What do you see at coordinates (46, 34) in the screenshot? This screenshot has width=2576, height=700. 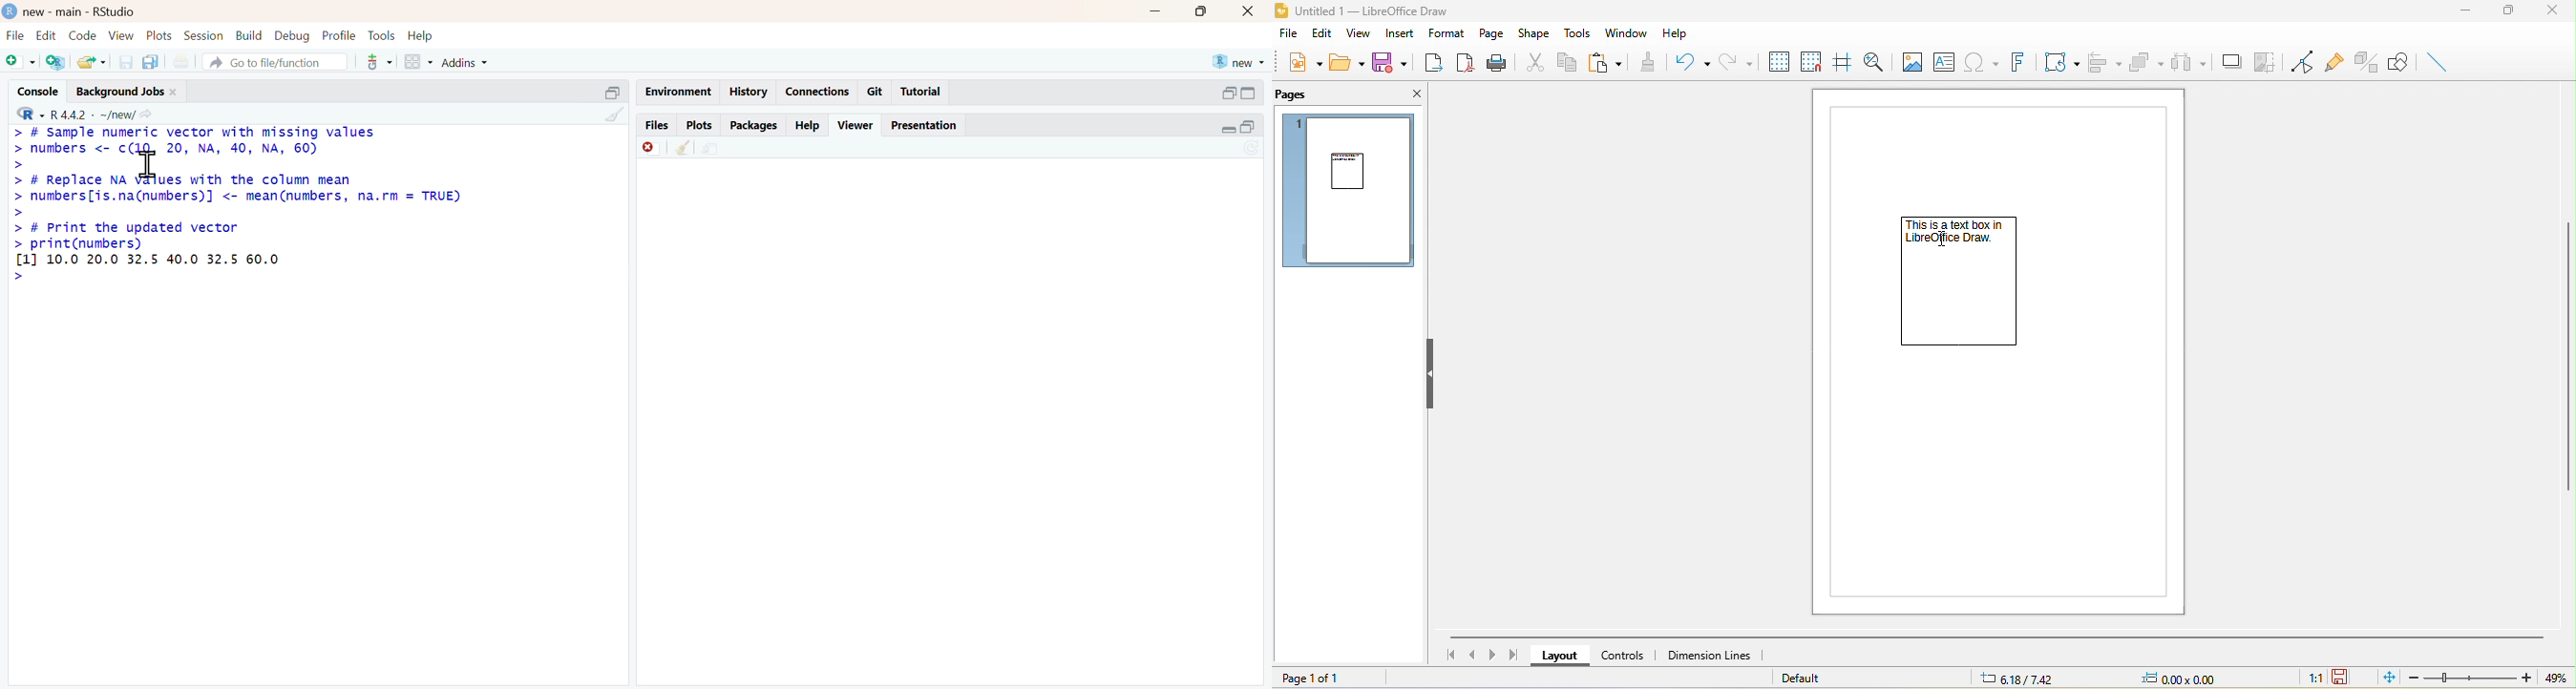 I see `edit` at bounding box center [46, 34].